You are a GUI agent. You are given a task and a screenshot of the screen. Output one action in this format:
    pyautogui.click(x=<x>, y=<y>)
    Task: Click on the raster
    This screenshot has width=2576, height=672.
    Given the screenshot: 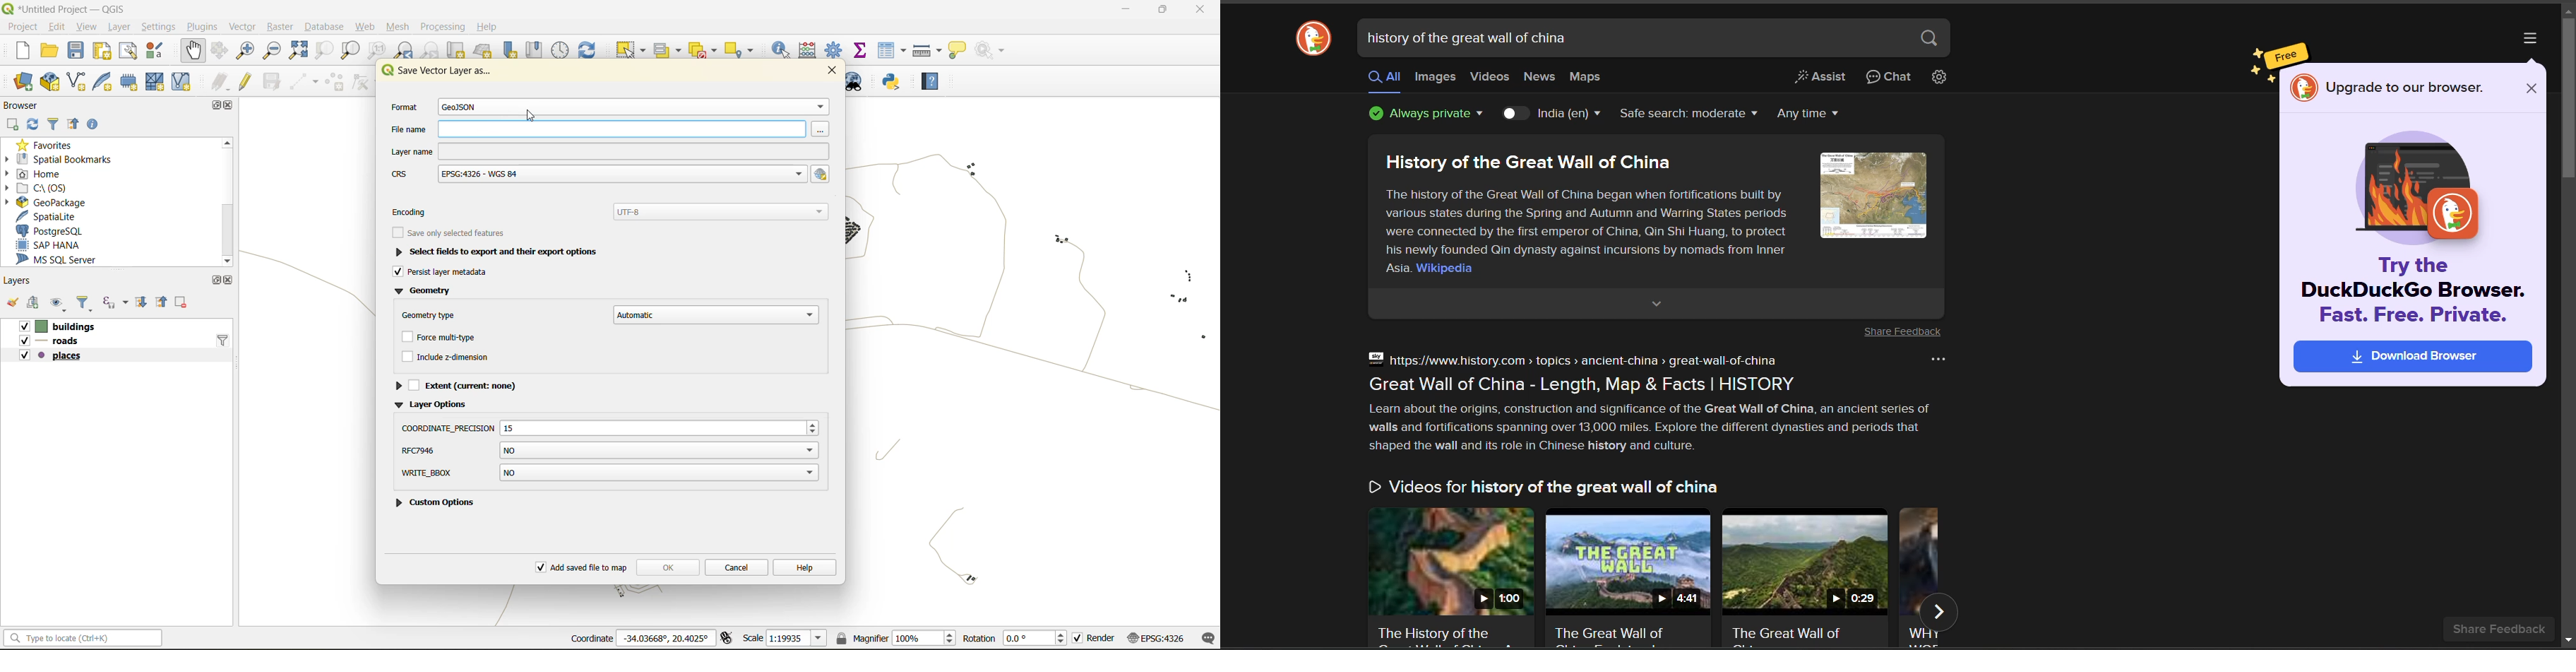 What is the action you would take?
    pyautogui.click(x=282, y=28)
    